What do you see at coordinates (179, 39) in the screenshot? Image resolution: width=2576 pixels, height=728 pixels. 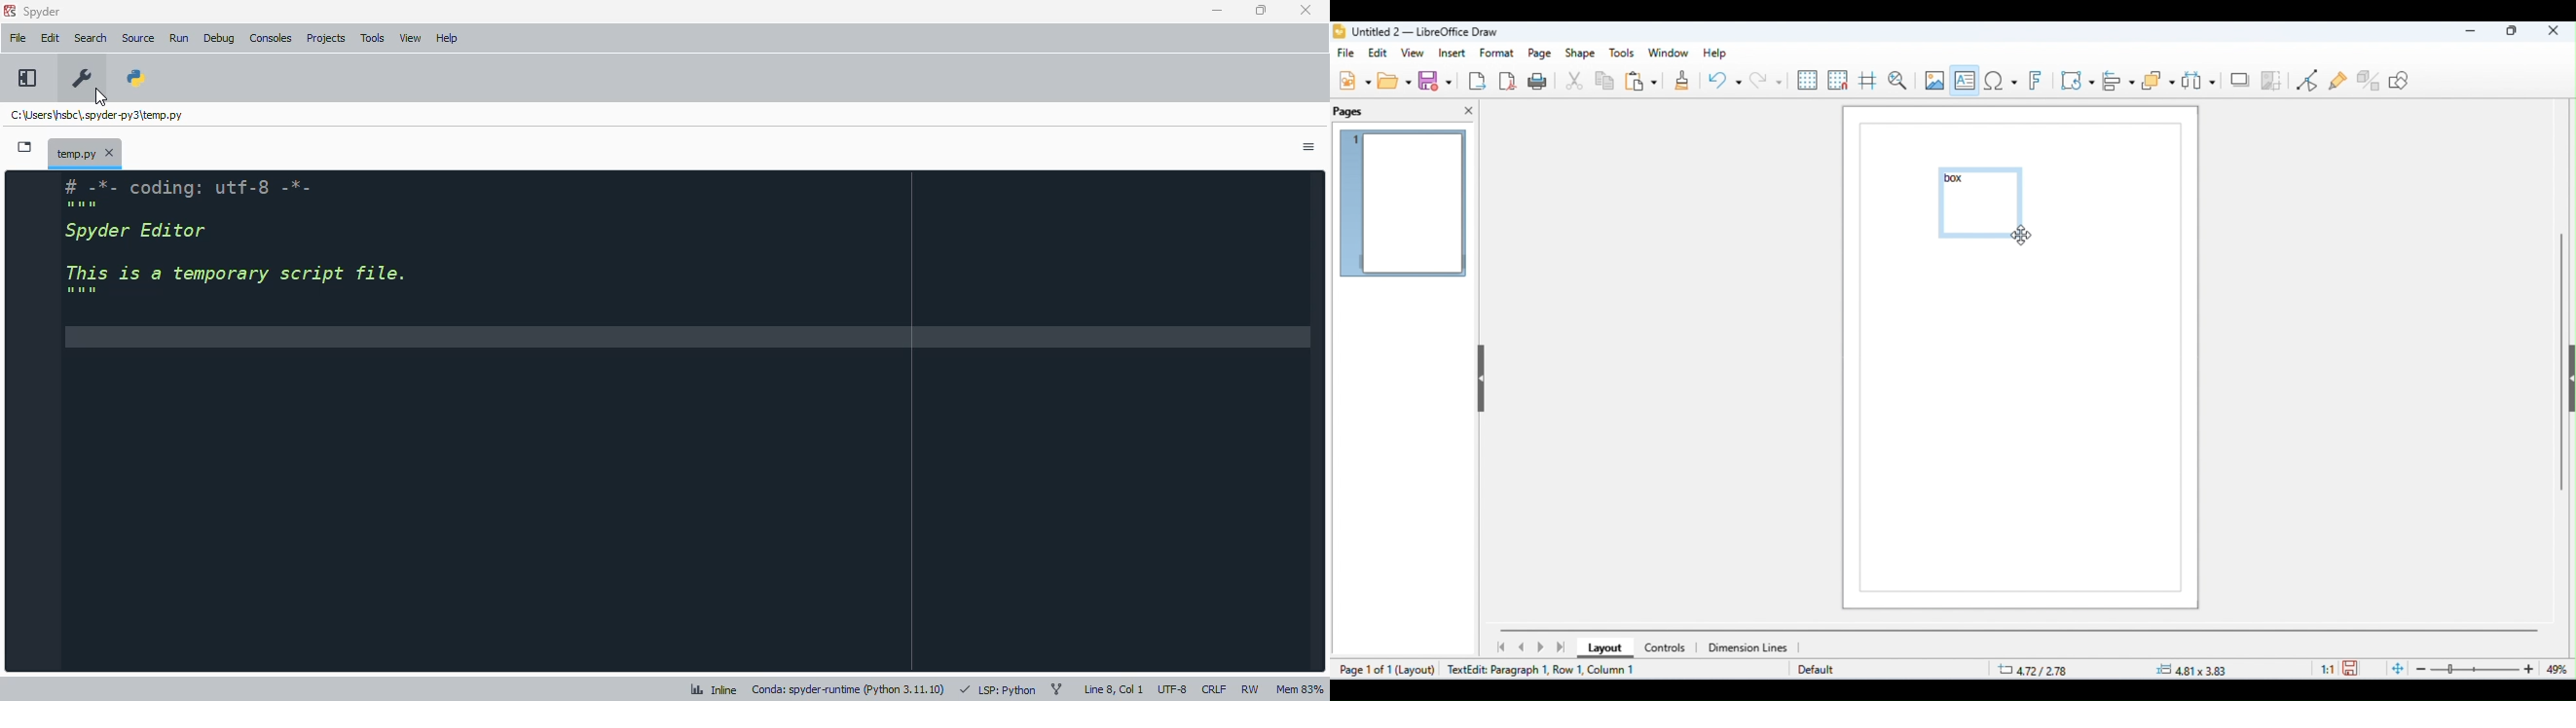 I see `run` at bounding box center [179, 39].